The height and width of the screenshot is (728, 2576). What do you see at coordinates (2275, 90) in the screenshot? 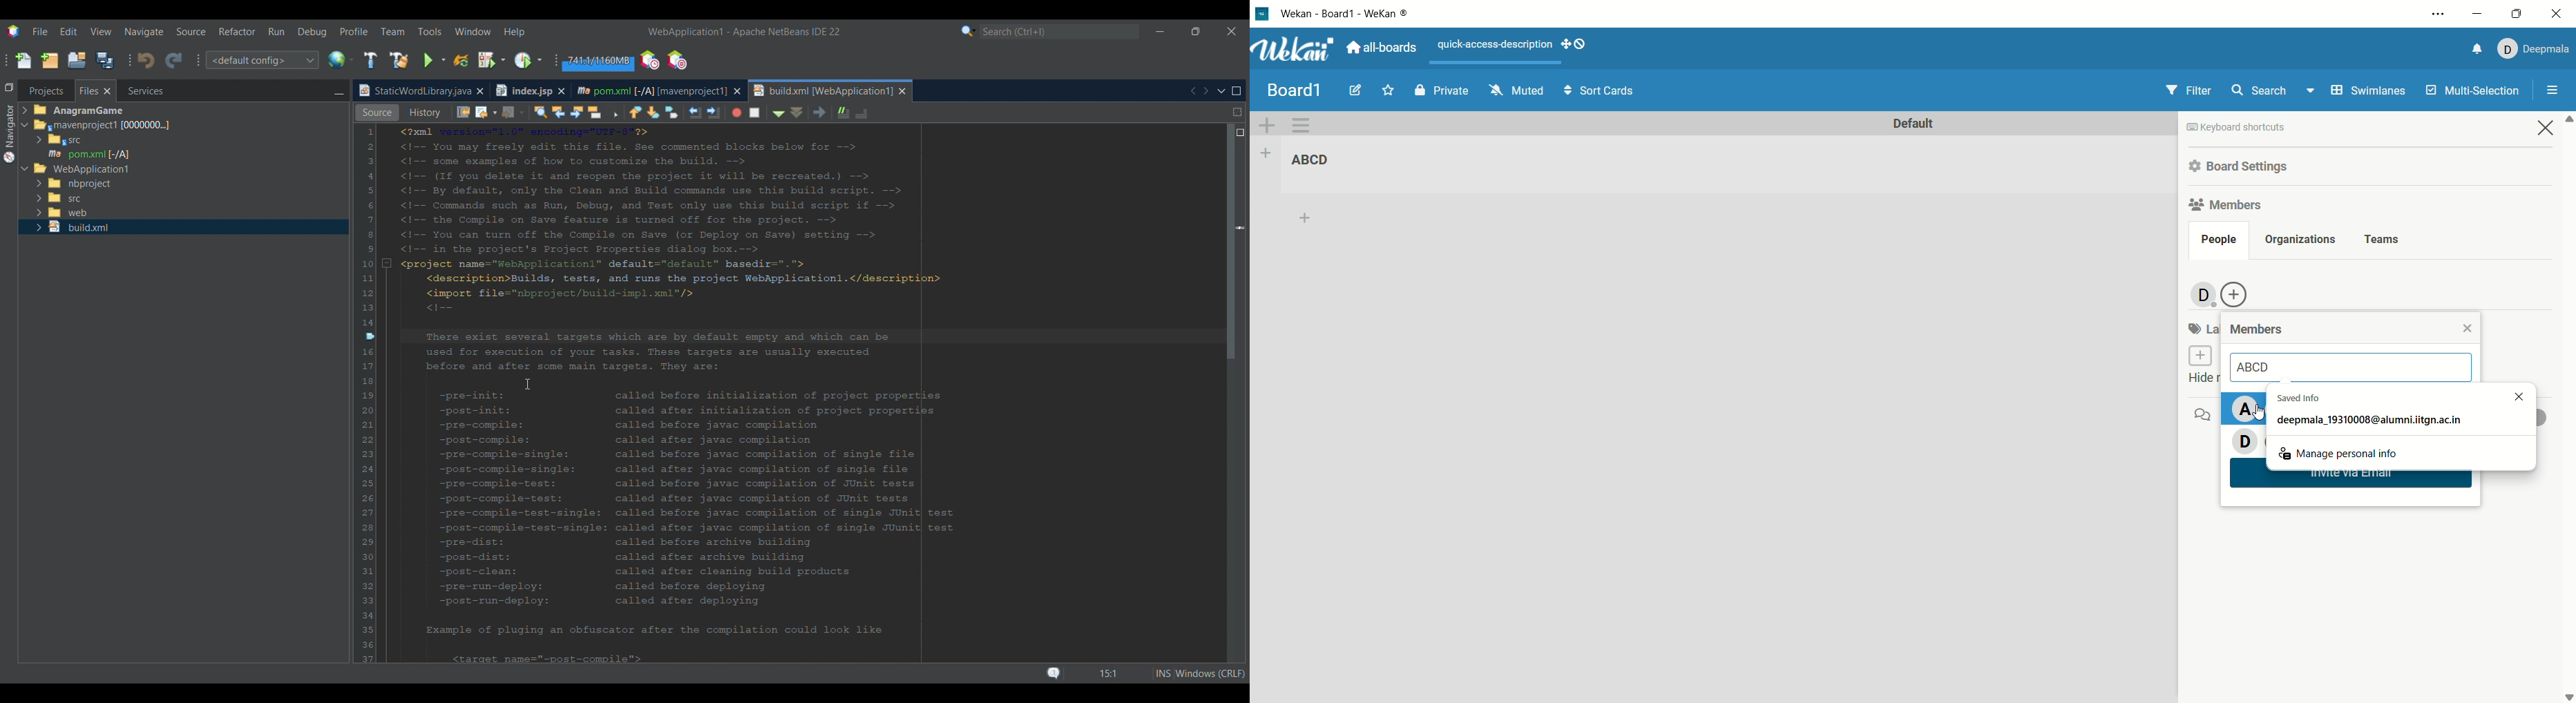
I see `search` at bounding box center [2275, 90].